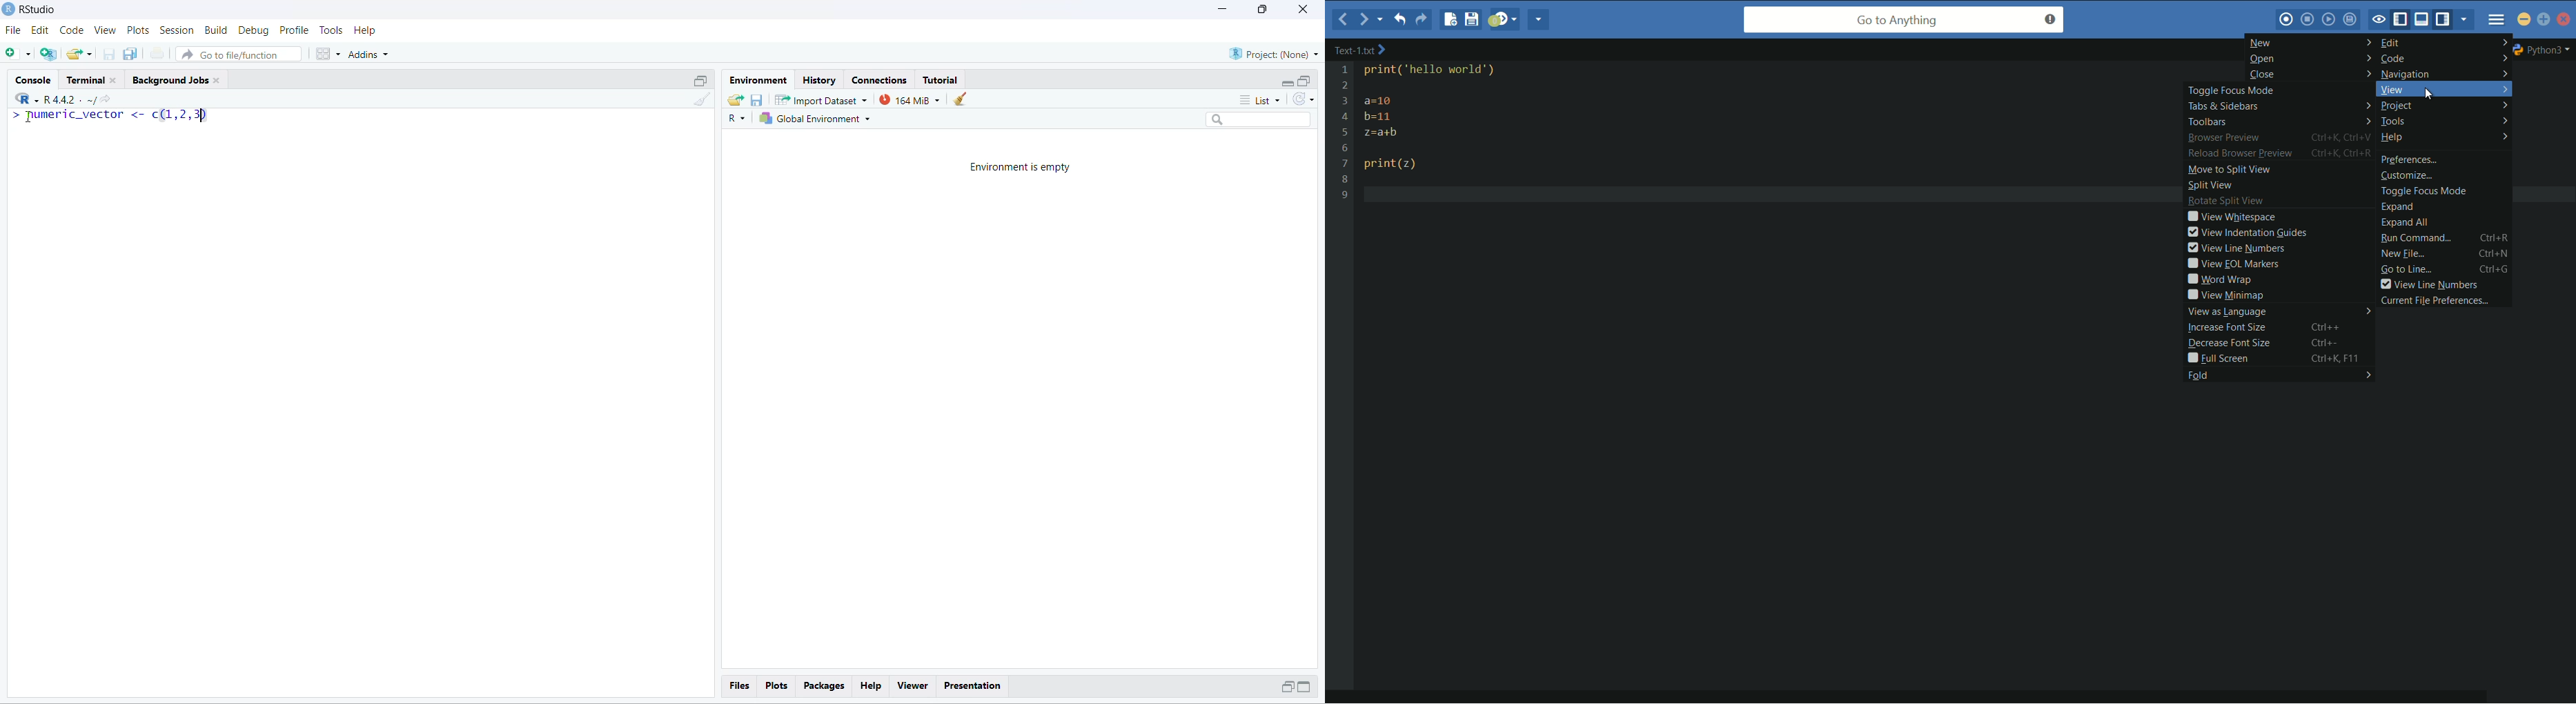 Image resolution: width=2576 pixels, height=728 pixels. I want to click on minimize, so click(1285, 687).